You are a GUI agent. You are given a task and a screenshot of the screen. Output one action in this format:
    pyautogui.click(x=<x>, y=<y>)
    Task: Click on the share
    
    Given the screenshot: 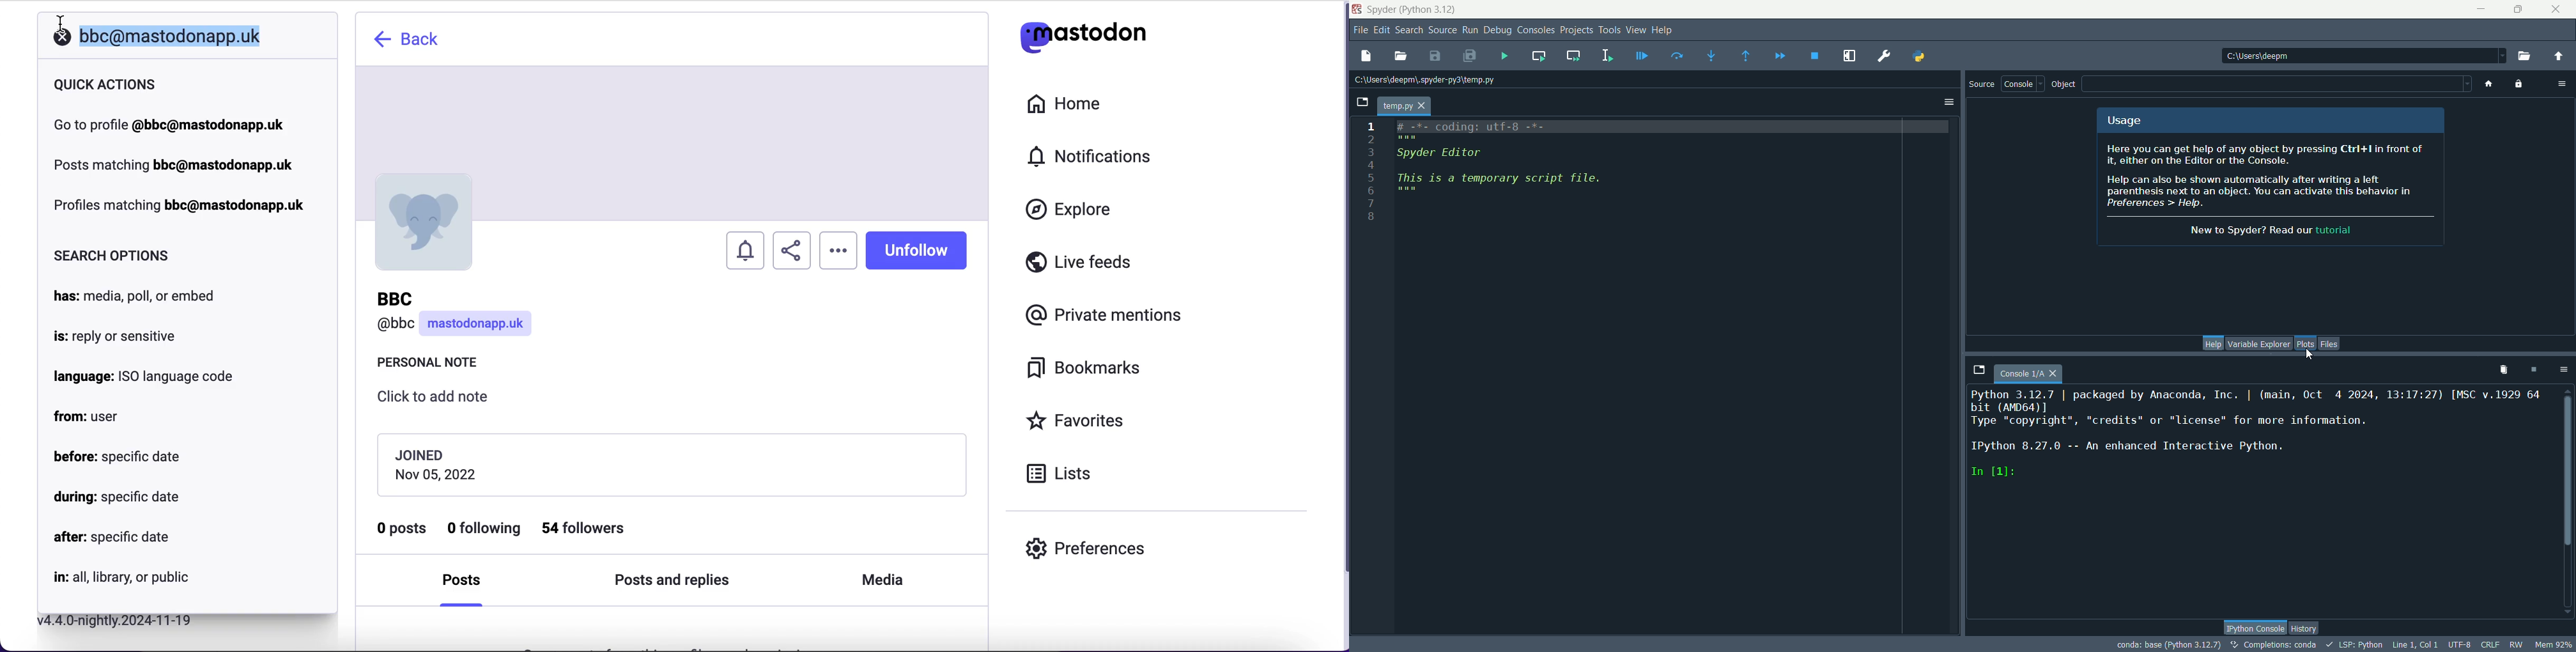 What is the action you would take?
    pyautogui.click(x=792, y=251)
    